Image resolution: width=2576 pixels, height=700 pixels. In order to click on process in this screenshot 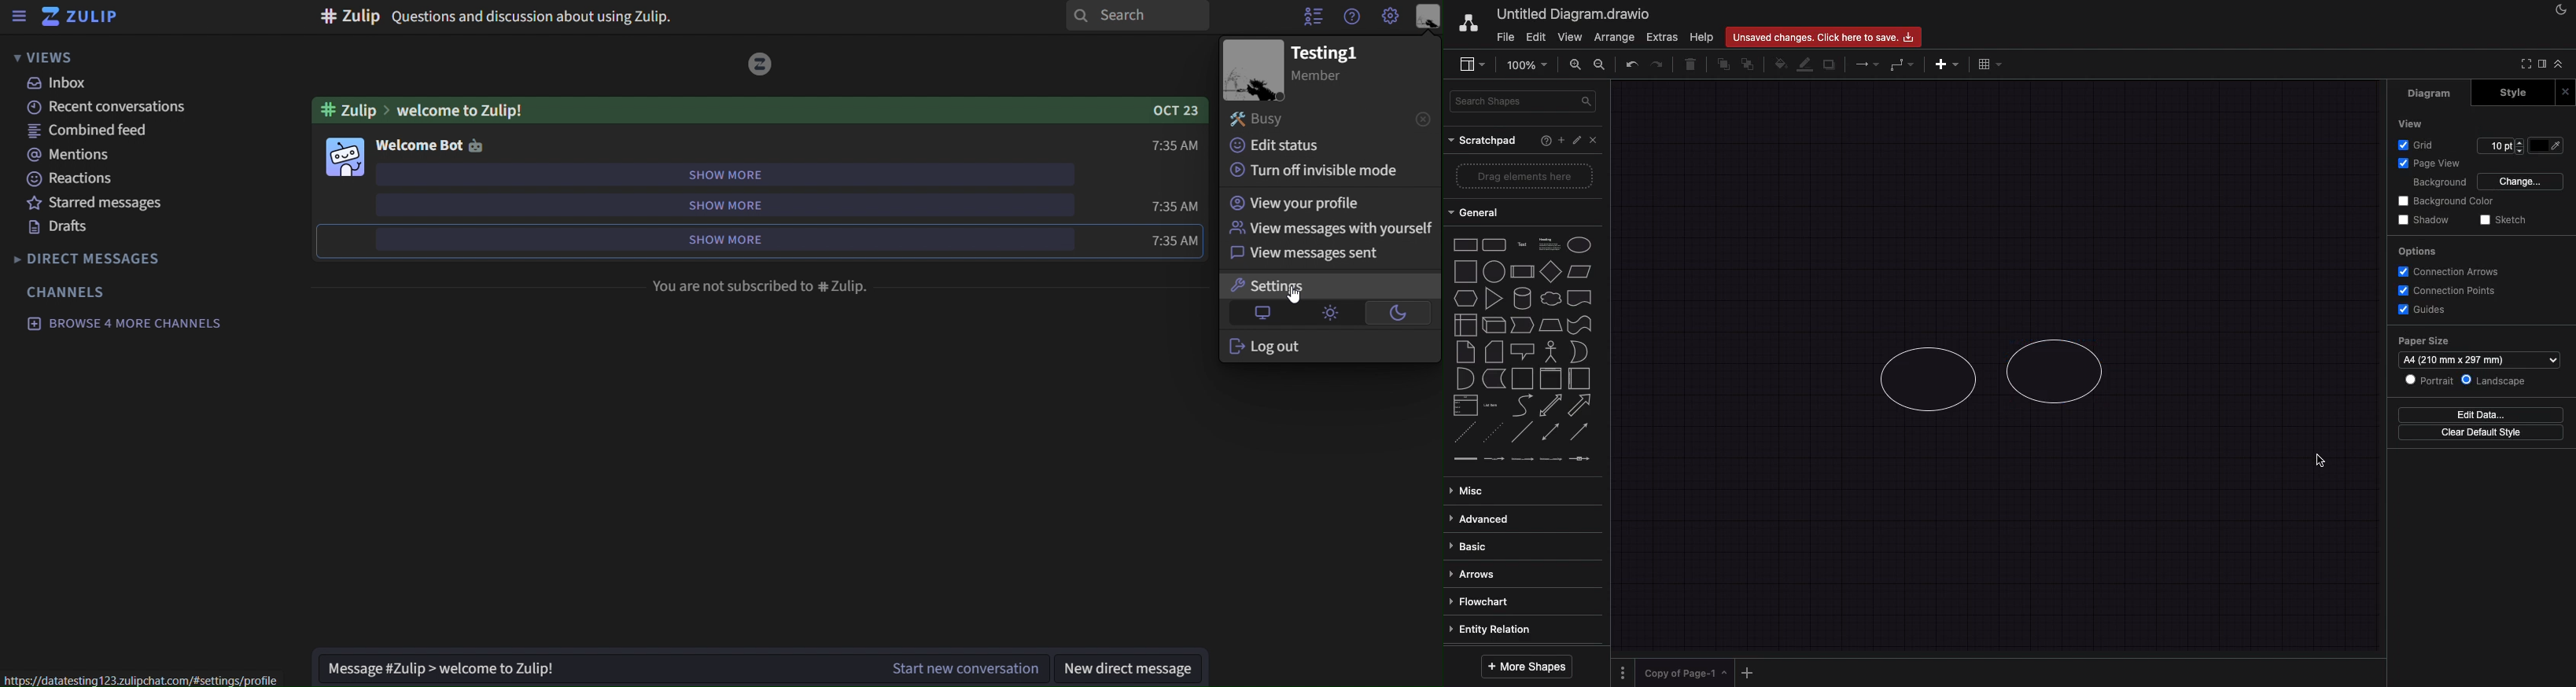, I will do `click(1521, 272)`.